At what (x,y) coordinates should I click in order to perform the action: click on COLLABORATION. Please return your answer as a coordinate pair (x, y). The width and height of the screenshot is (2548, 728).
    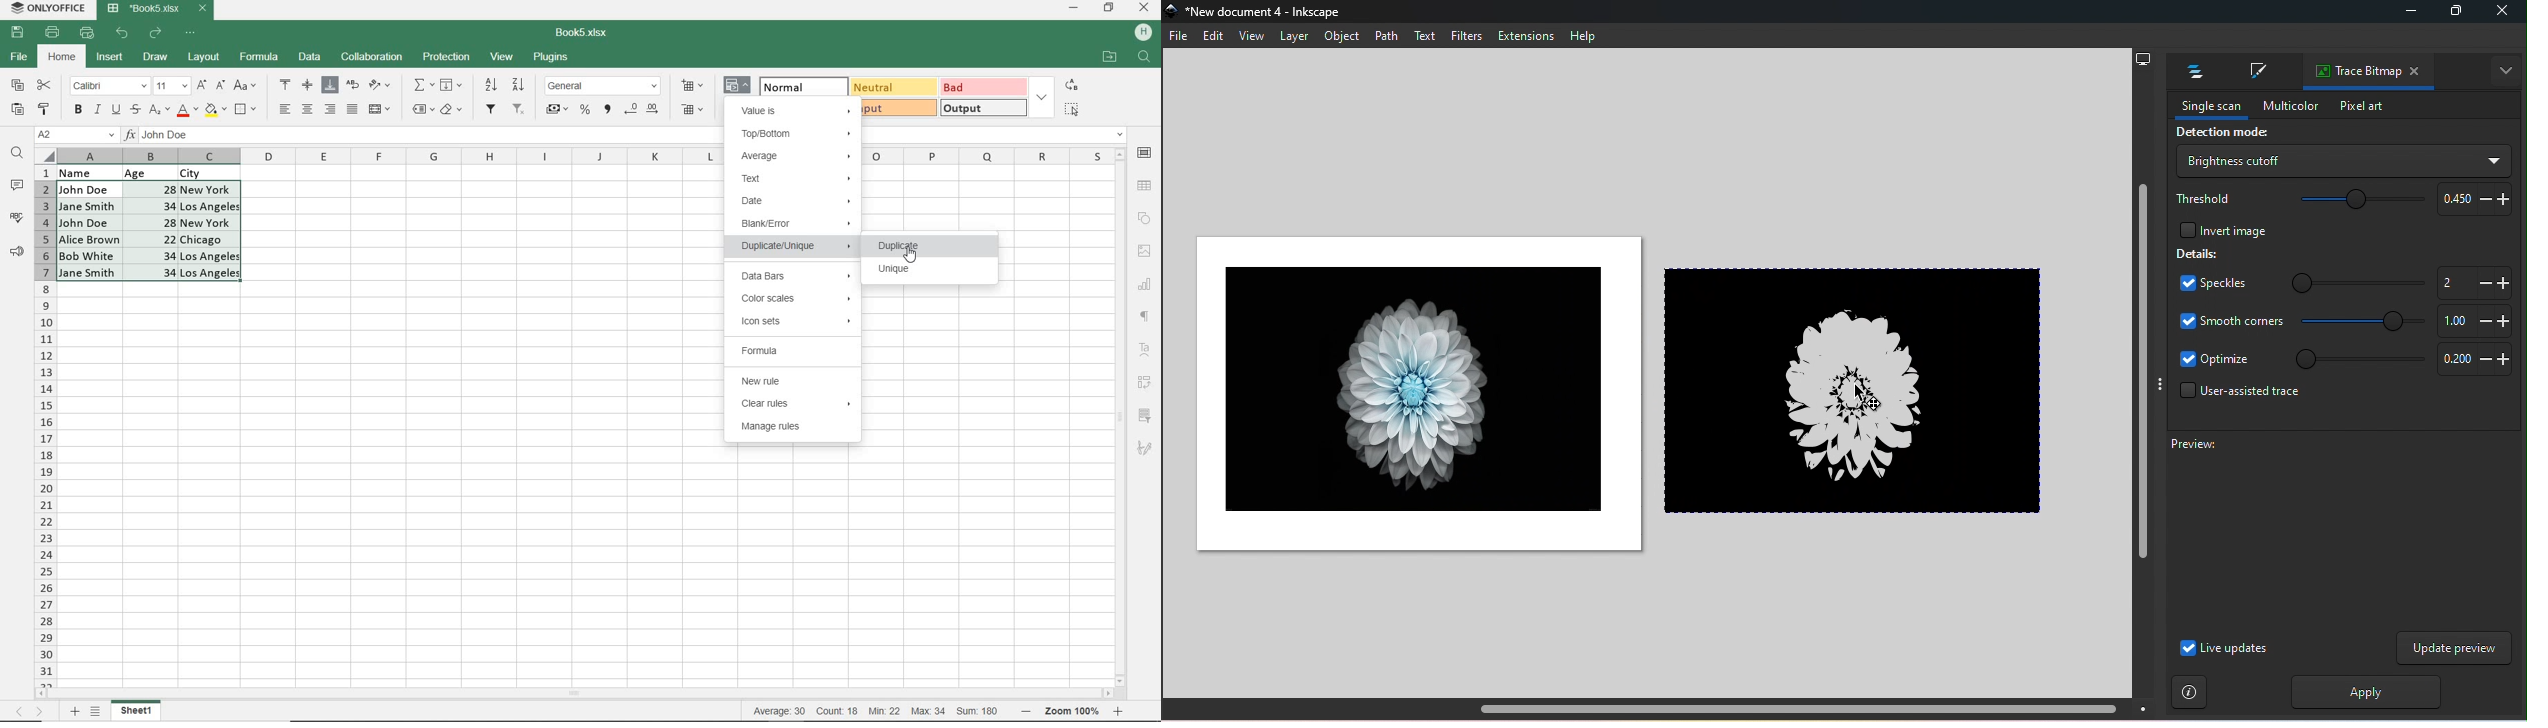
    Looking at the image, I should click on (371, 57).